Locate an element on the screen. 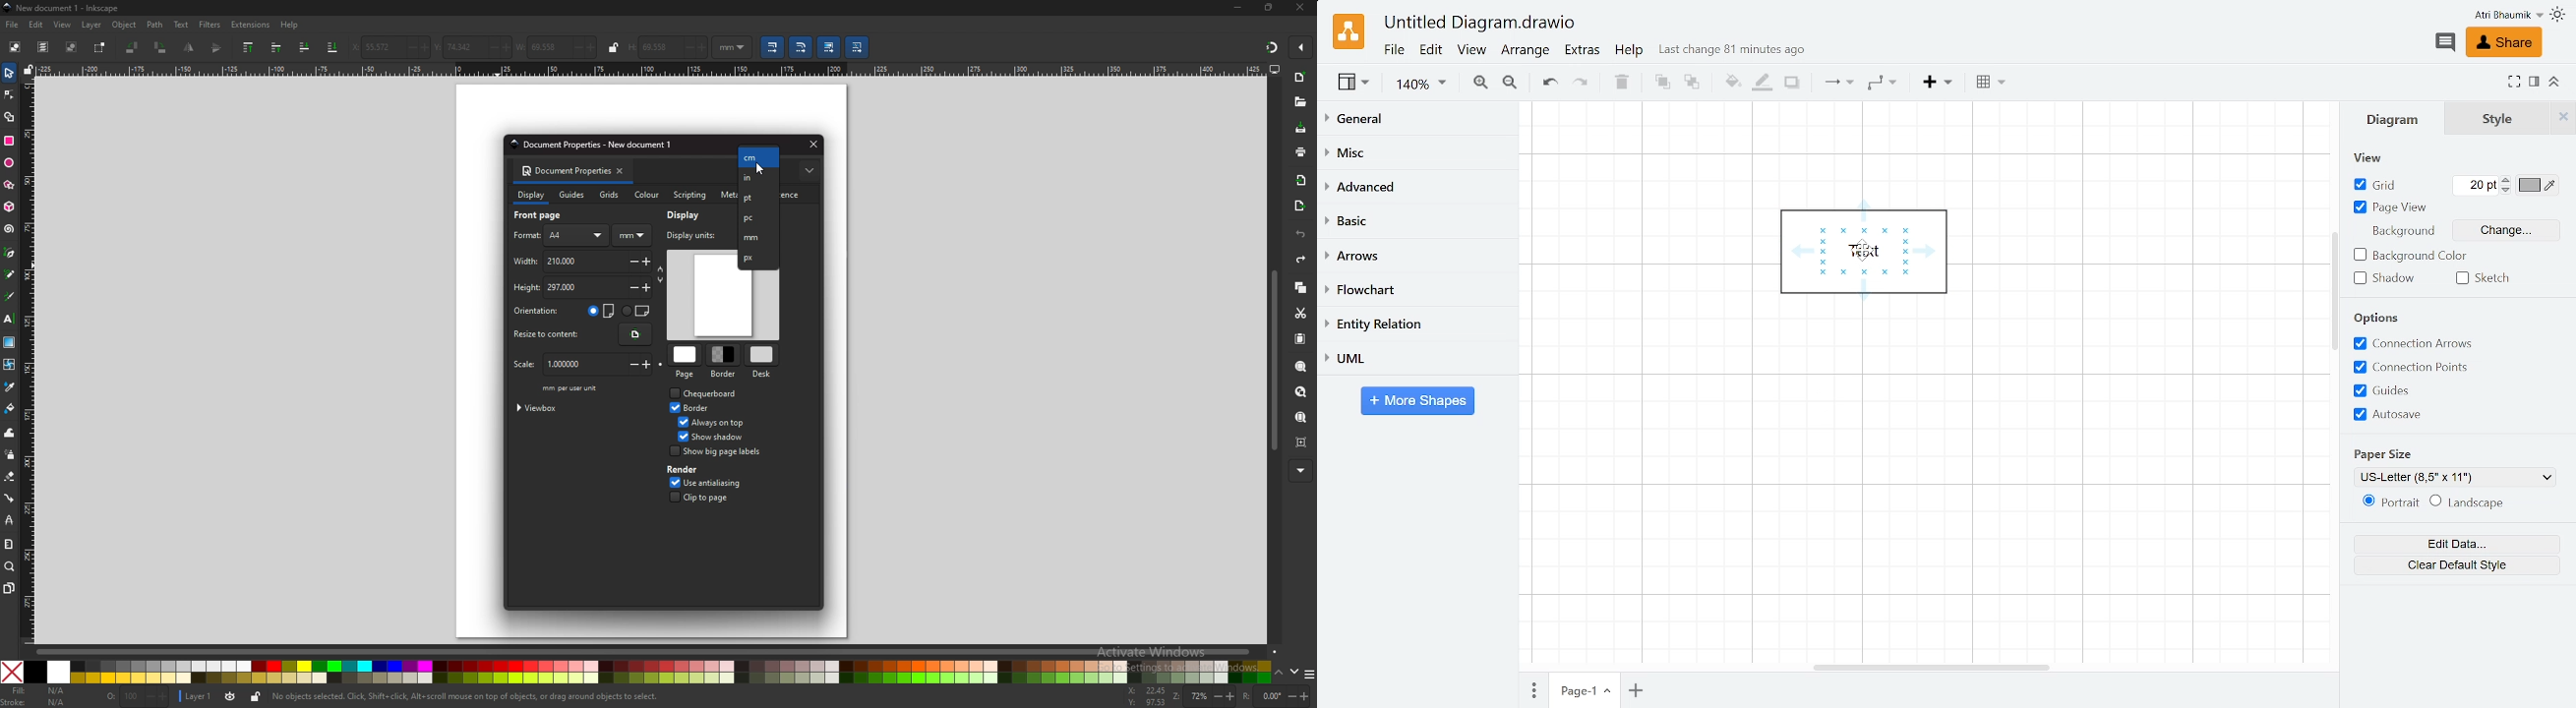 Image resolution: width=2576 pixels, height=728 pixels. toggle selection box is located at coordinates (100, 47).